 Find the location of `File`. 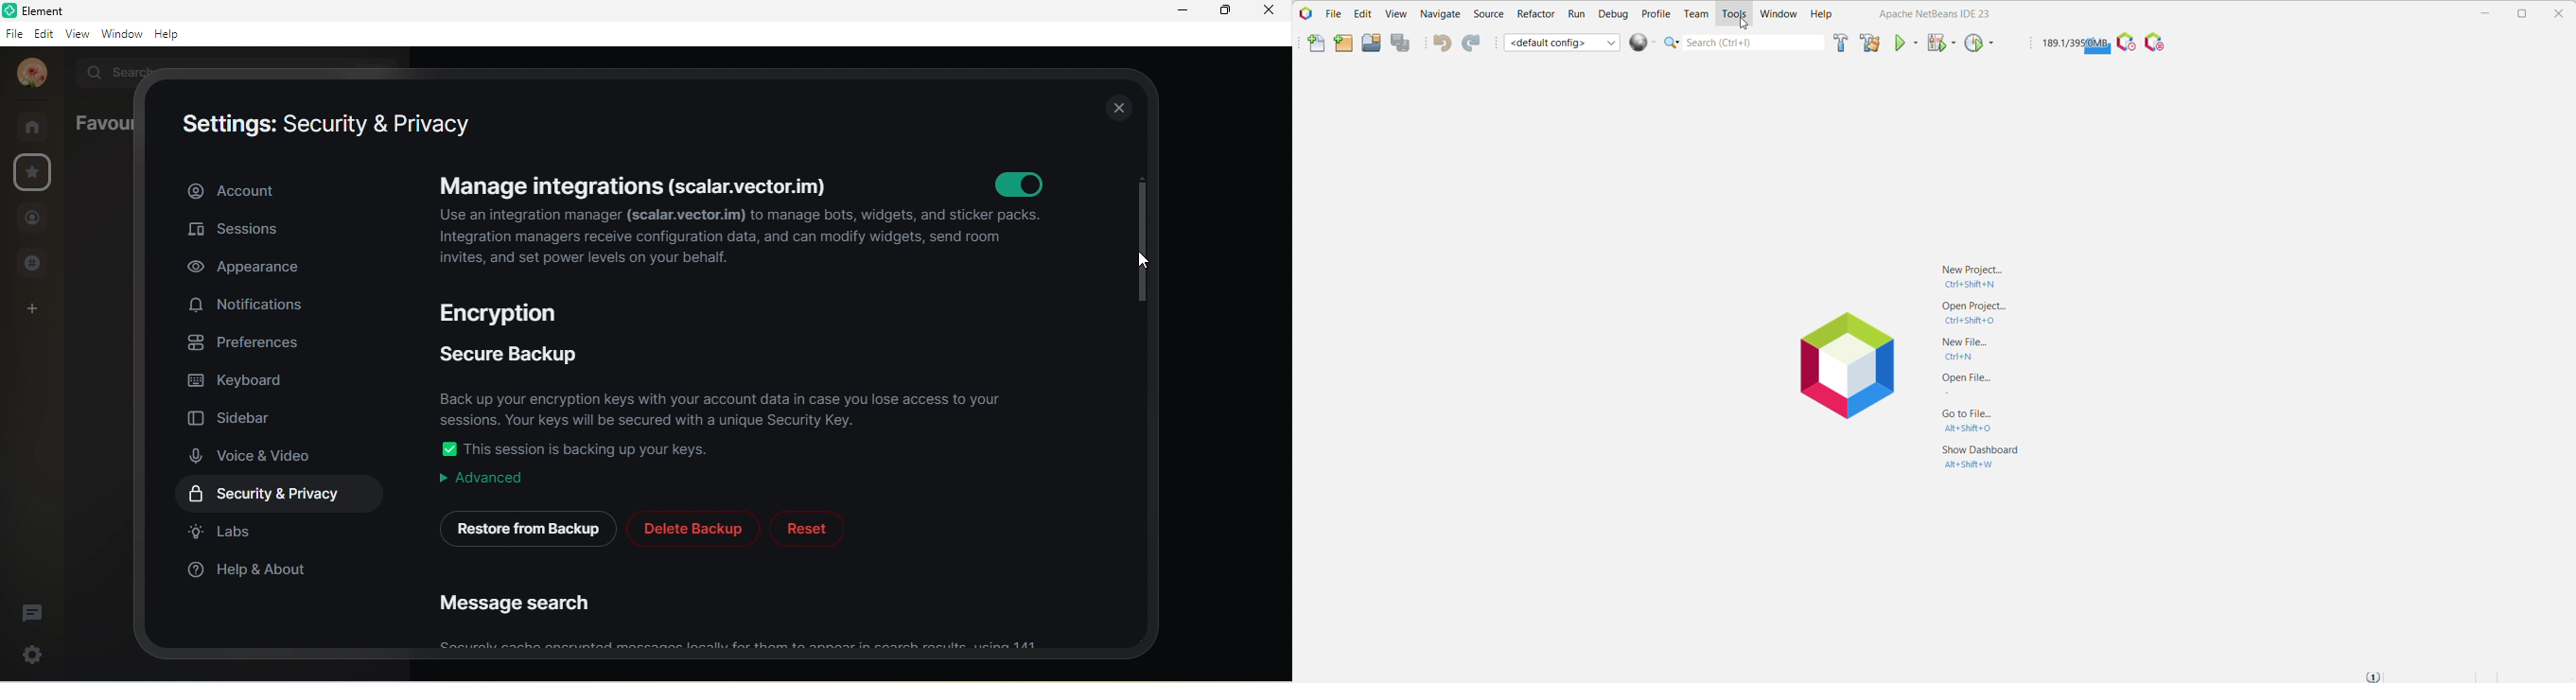

File is located at coordinates (1331, 13).